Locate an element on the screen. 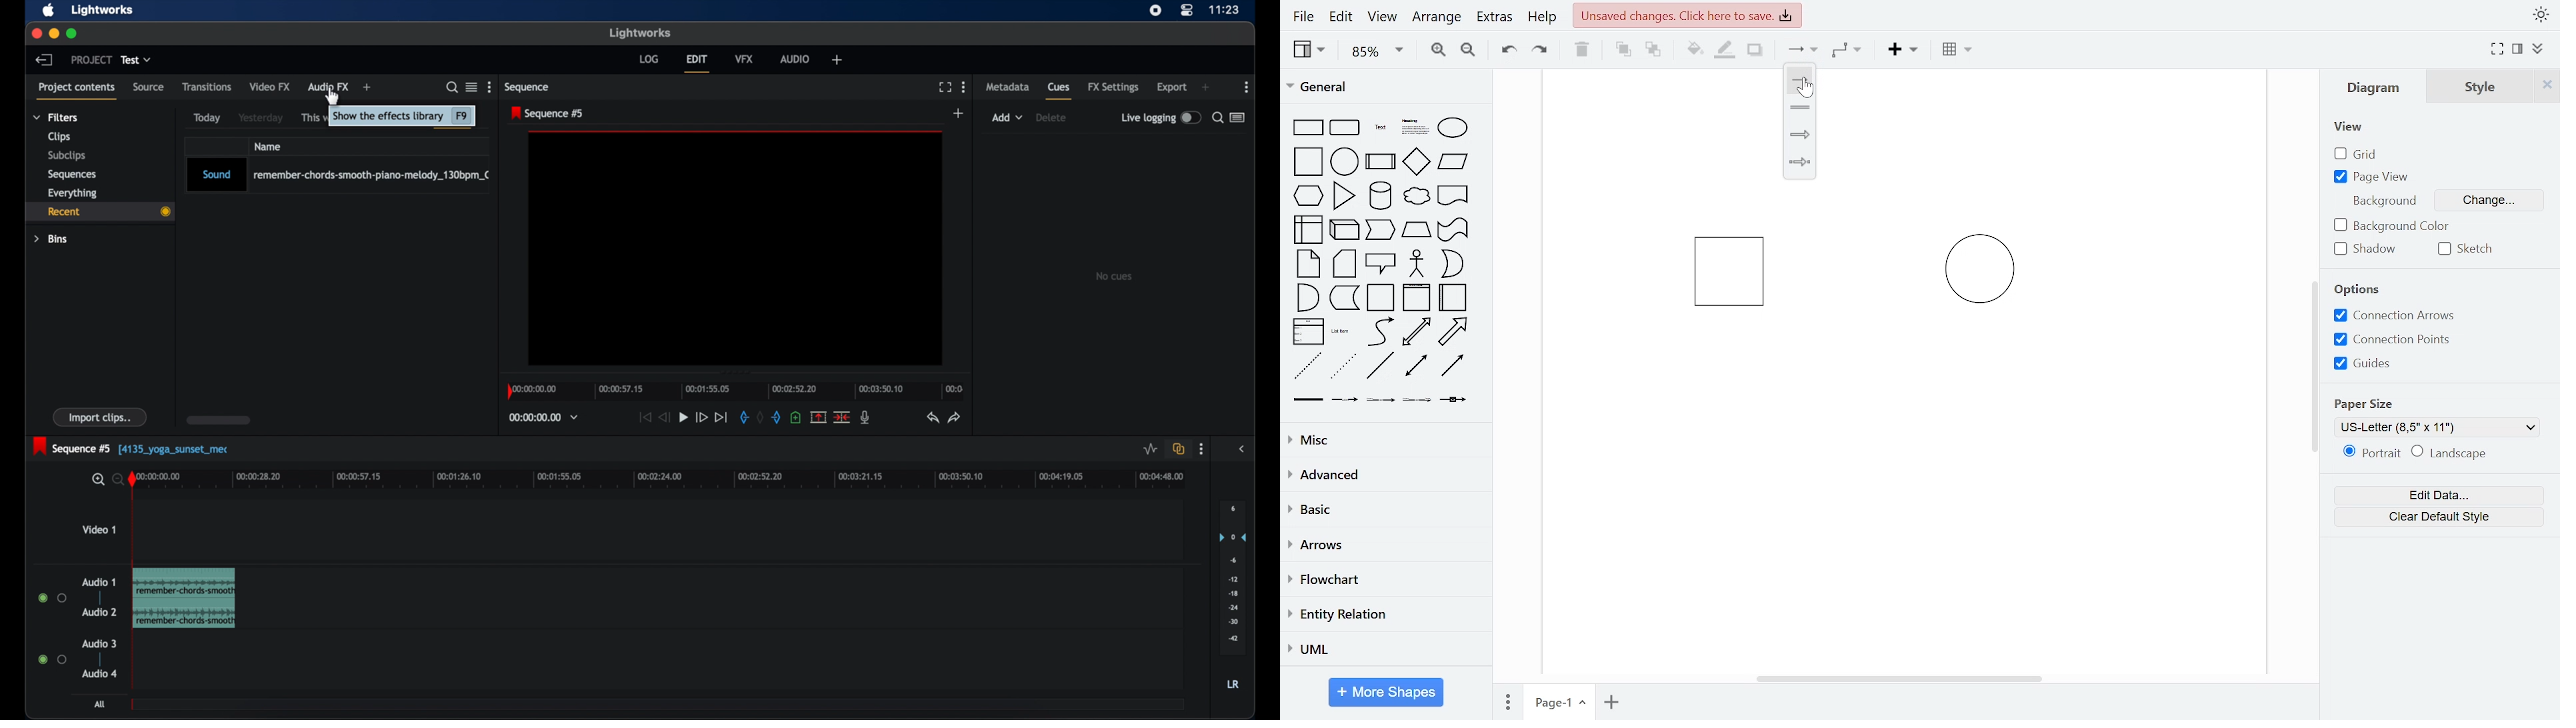 The width and height of the screenshot is (2576, 728). search is located at coordinates (1217, 117).